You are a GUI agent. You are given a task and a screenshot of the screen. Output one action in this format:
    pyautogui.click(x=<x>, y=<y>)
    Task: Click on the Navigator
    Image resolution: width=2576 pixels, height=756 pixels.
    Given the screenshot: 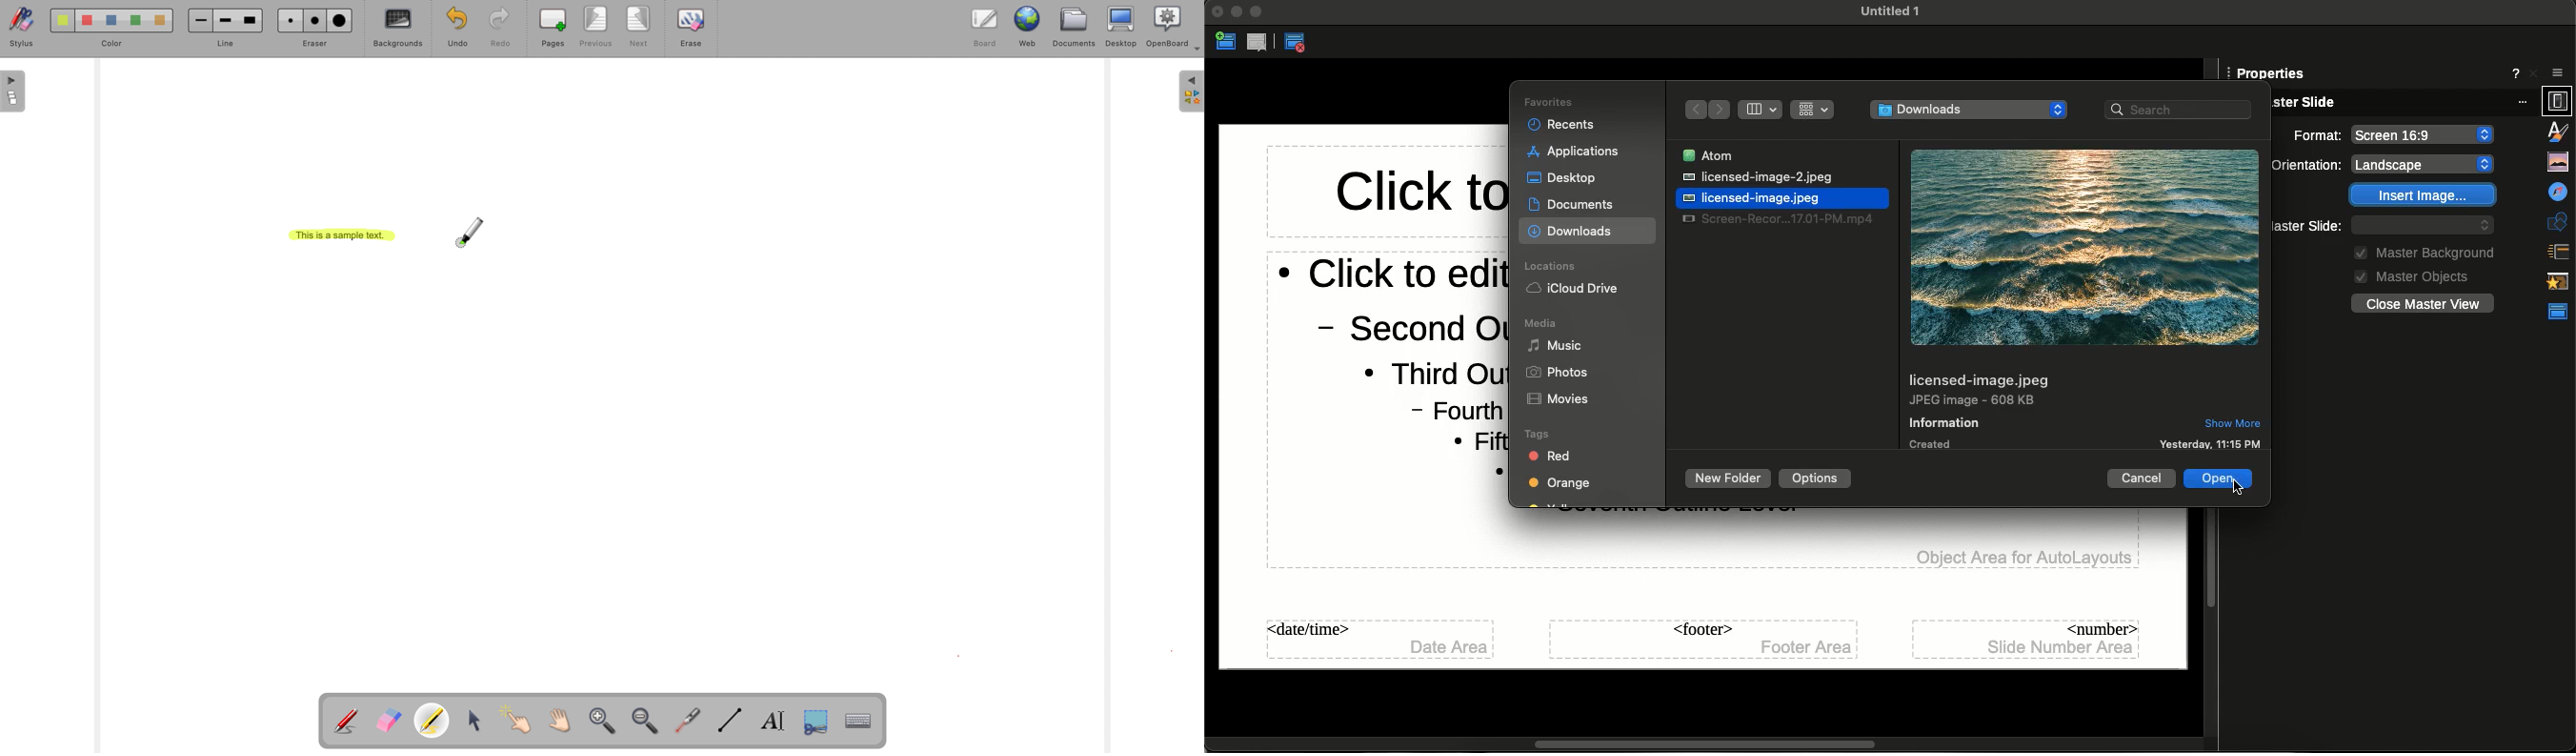 What is the action you would take?
    pyautogui.click(x=2557, y=159)
    